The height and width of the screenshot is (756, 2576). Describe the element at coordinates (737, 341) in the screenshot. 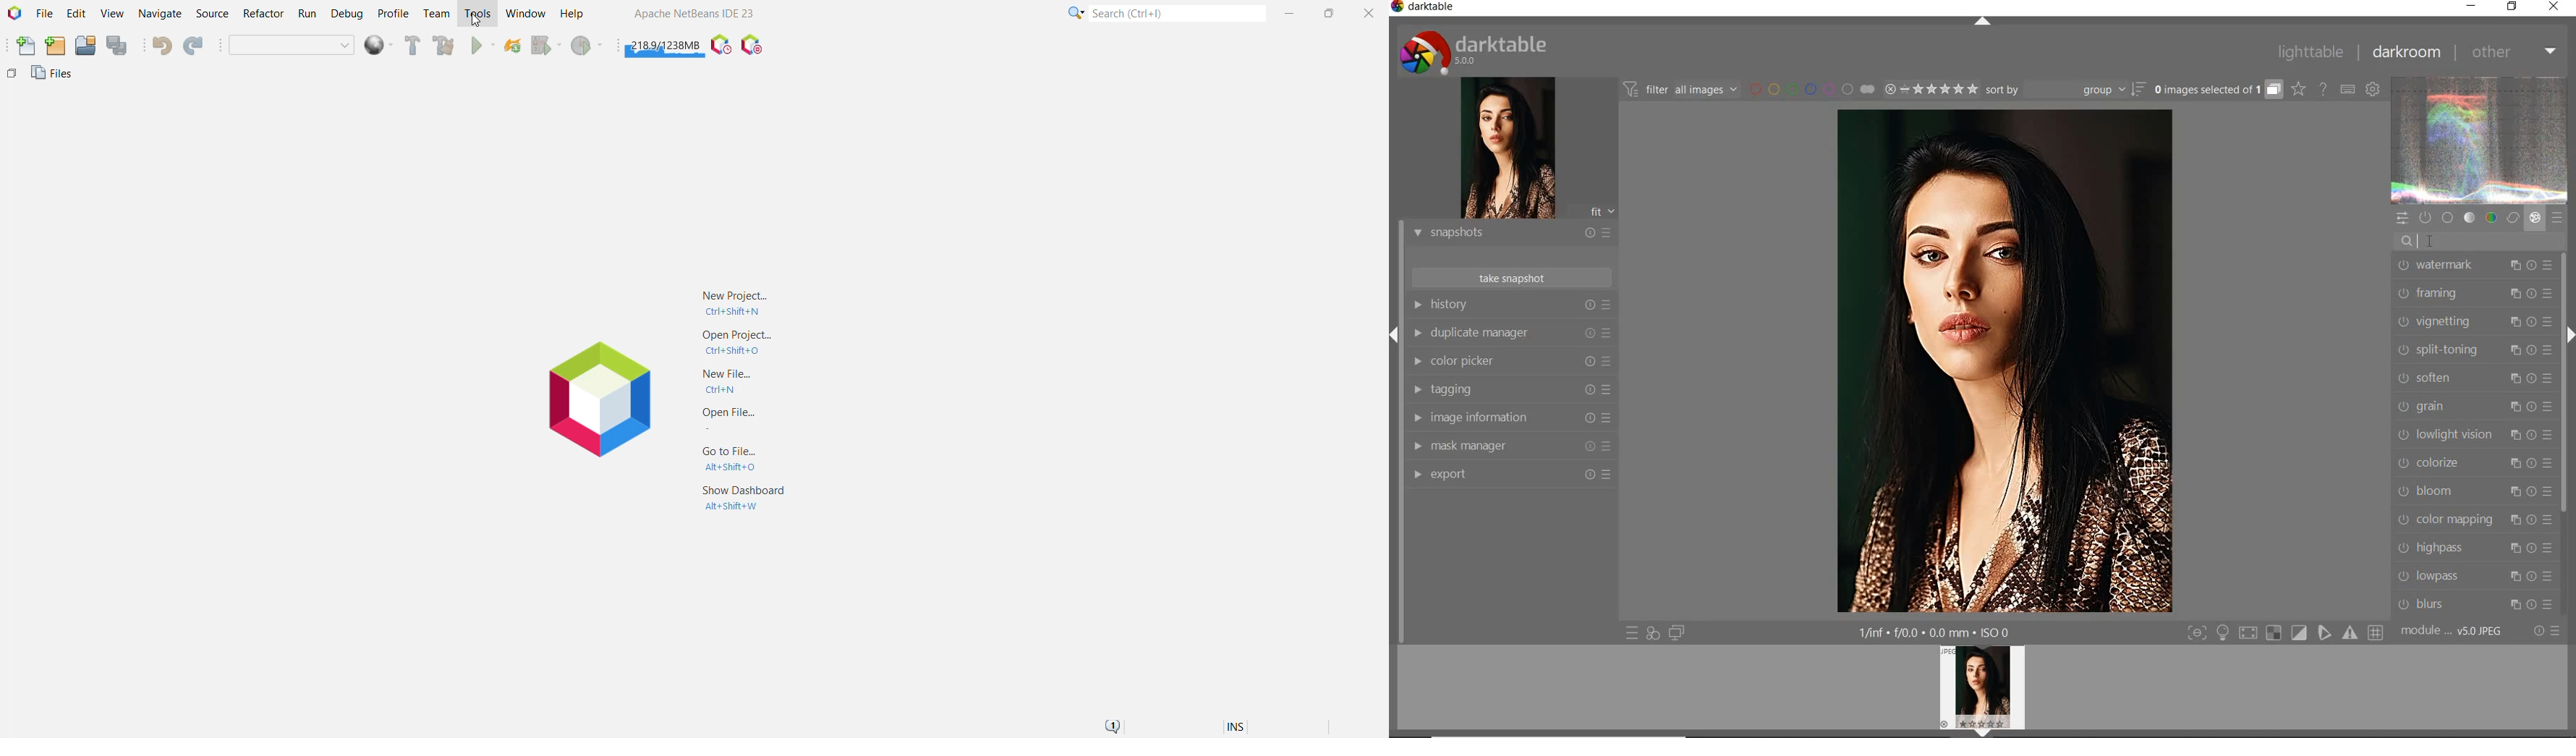

I see `Open Project` at that location.